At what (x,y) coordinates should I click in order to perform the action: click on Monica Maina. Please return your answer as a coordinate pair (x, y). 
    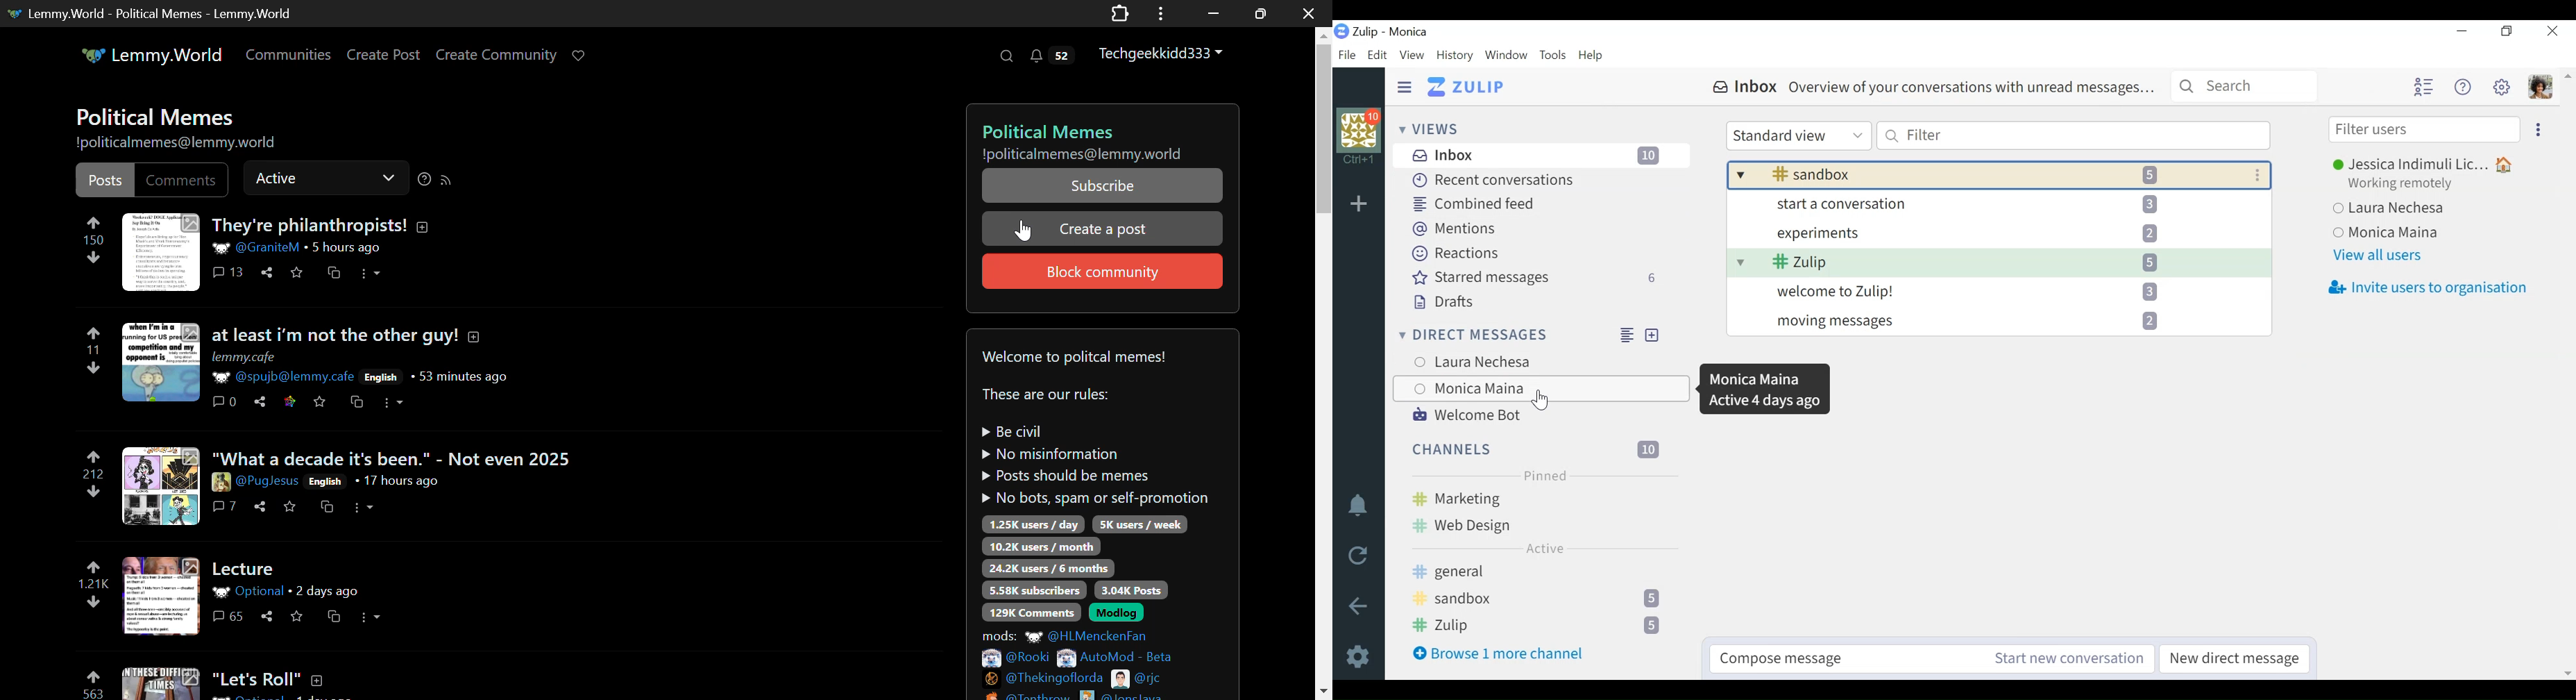
    Looking at the image, I should click on (1539, 388).